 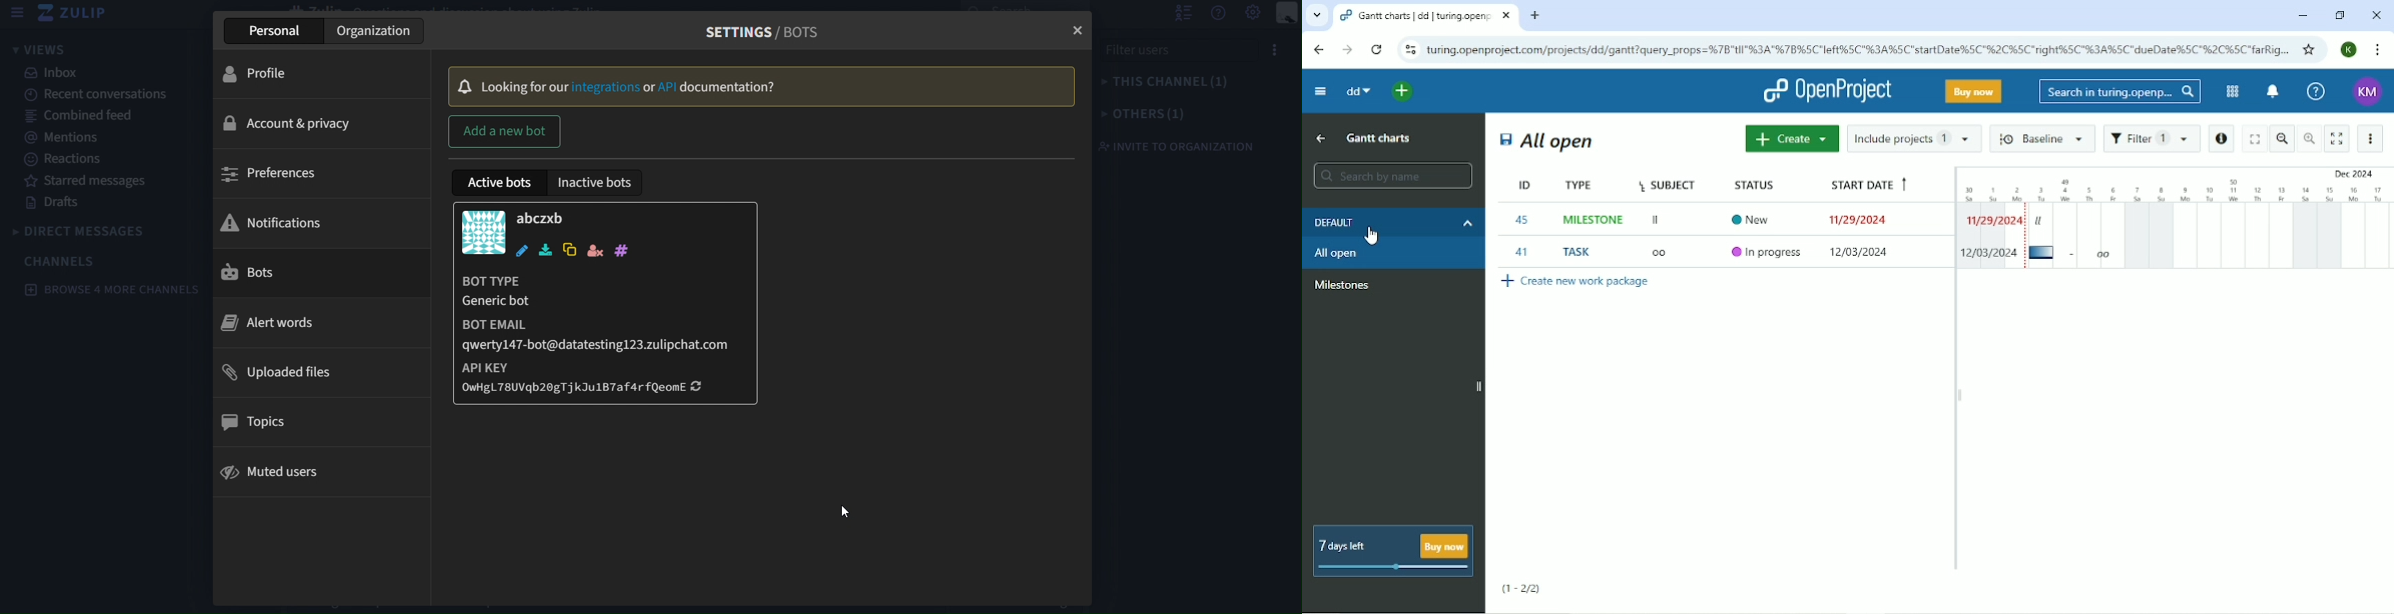 I want to click on close, so click(x=1075, y=26).